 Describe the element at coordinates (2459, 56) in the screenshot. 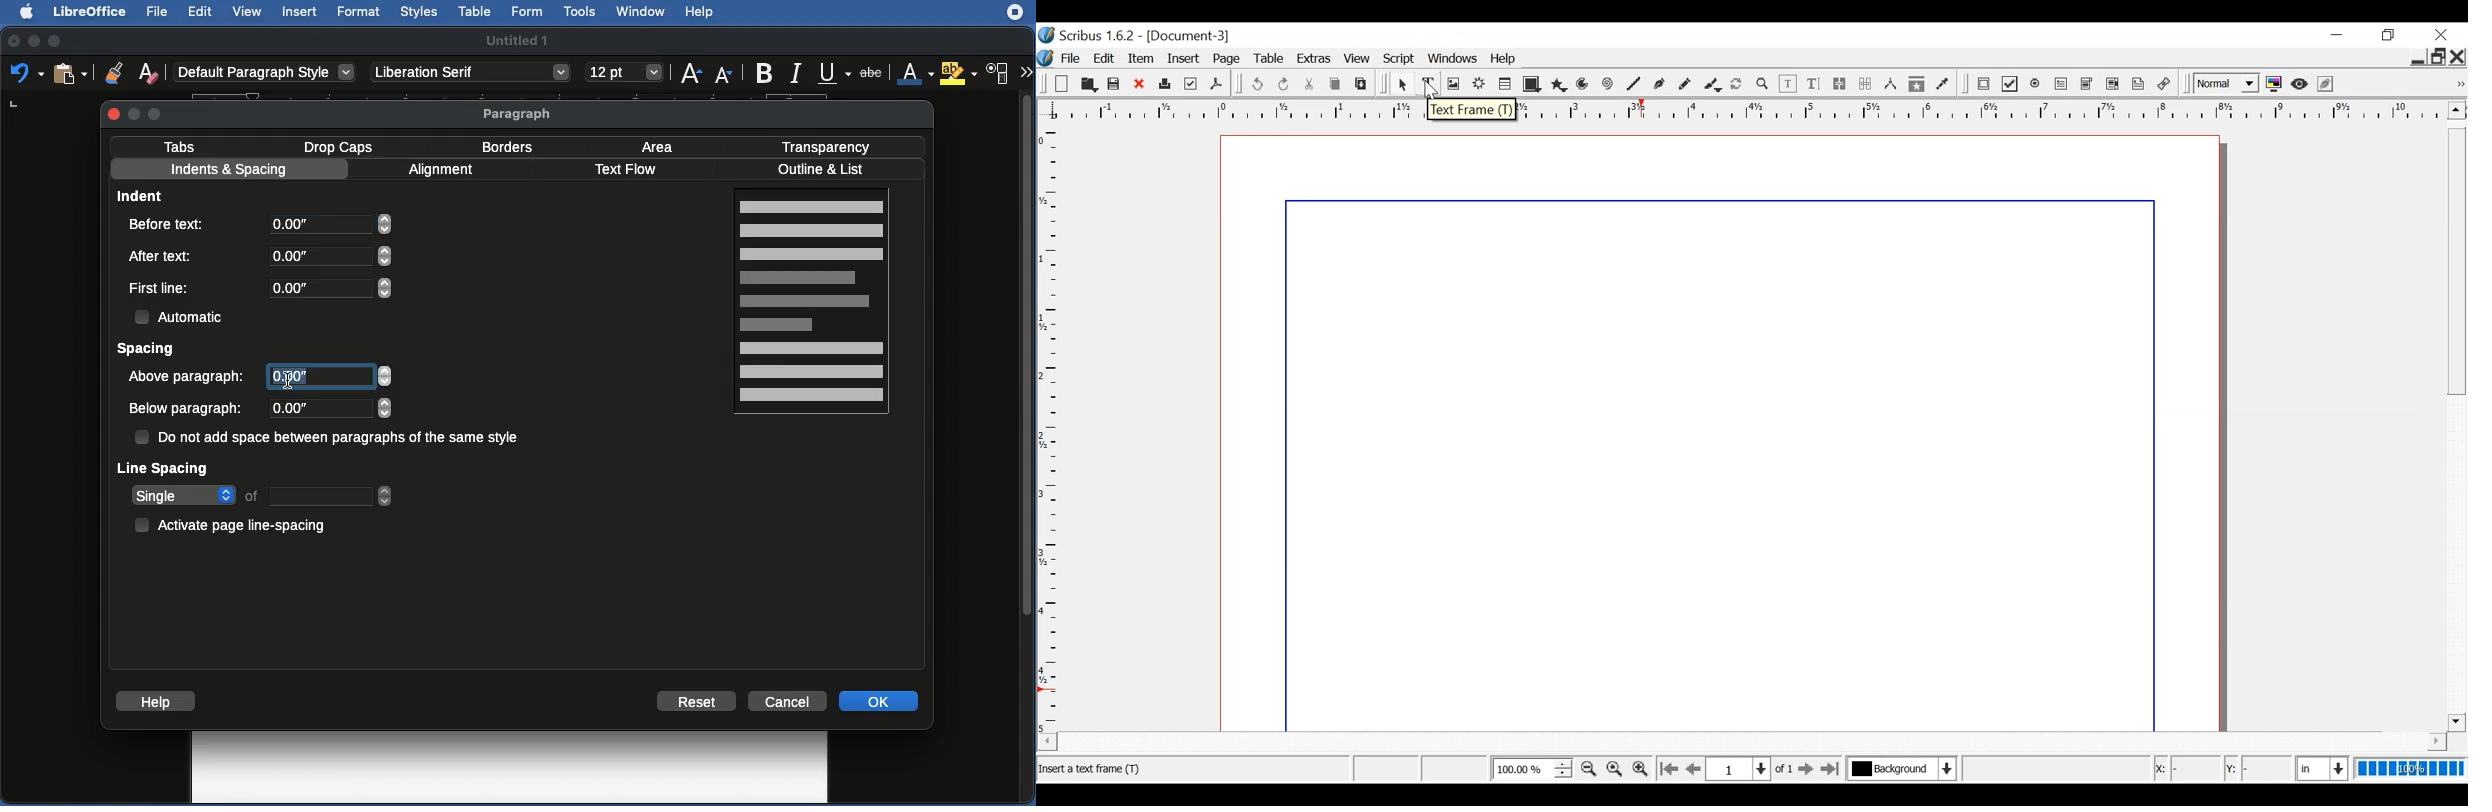

I see `Close` at that location.